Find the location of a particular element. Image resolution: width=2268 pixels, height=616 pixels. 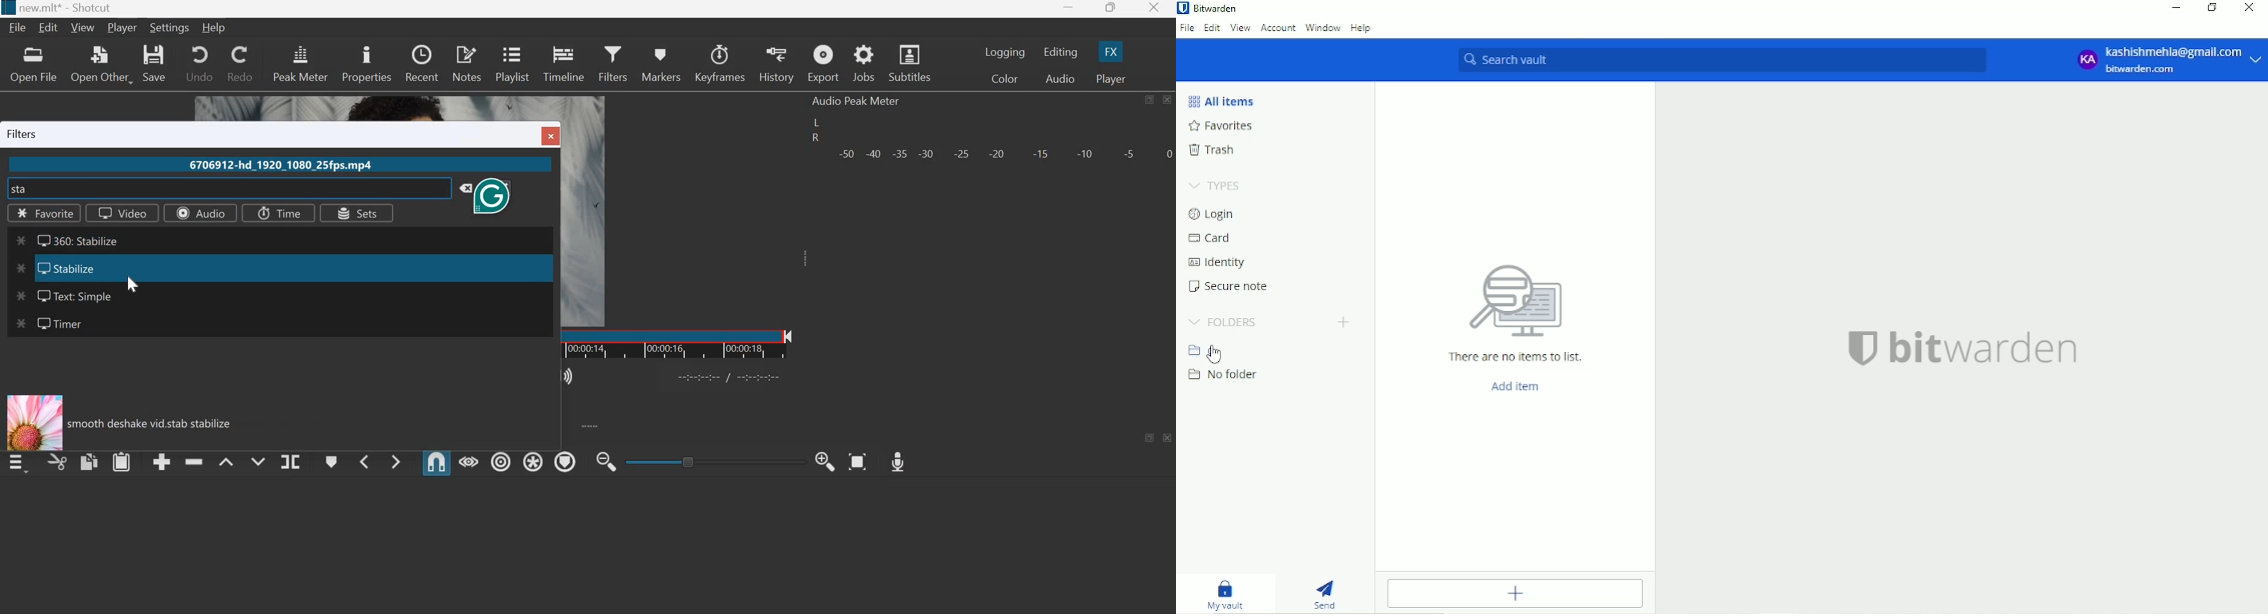

Help is located at coordinates (214, 29).